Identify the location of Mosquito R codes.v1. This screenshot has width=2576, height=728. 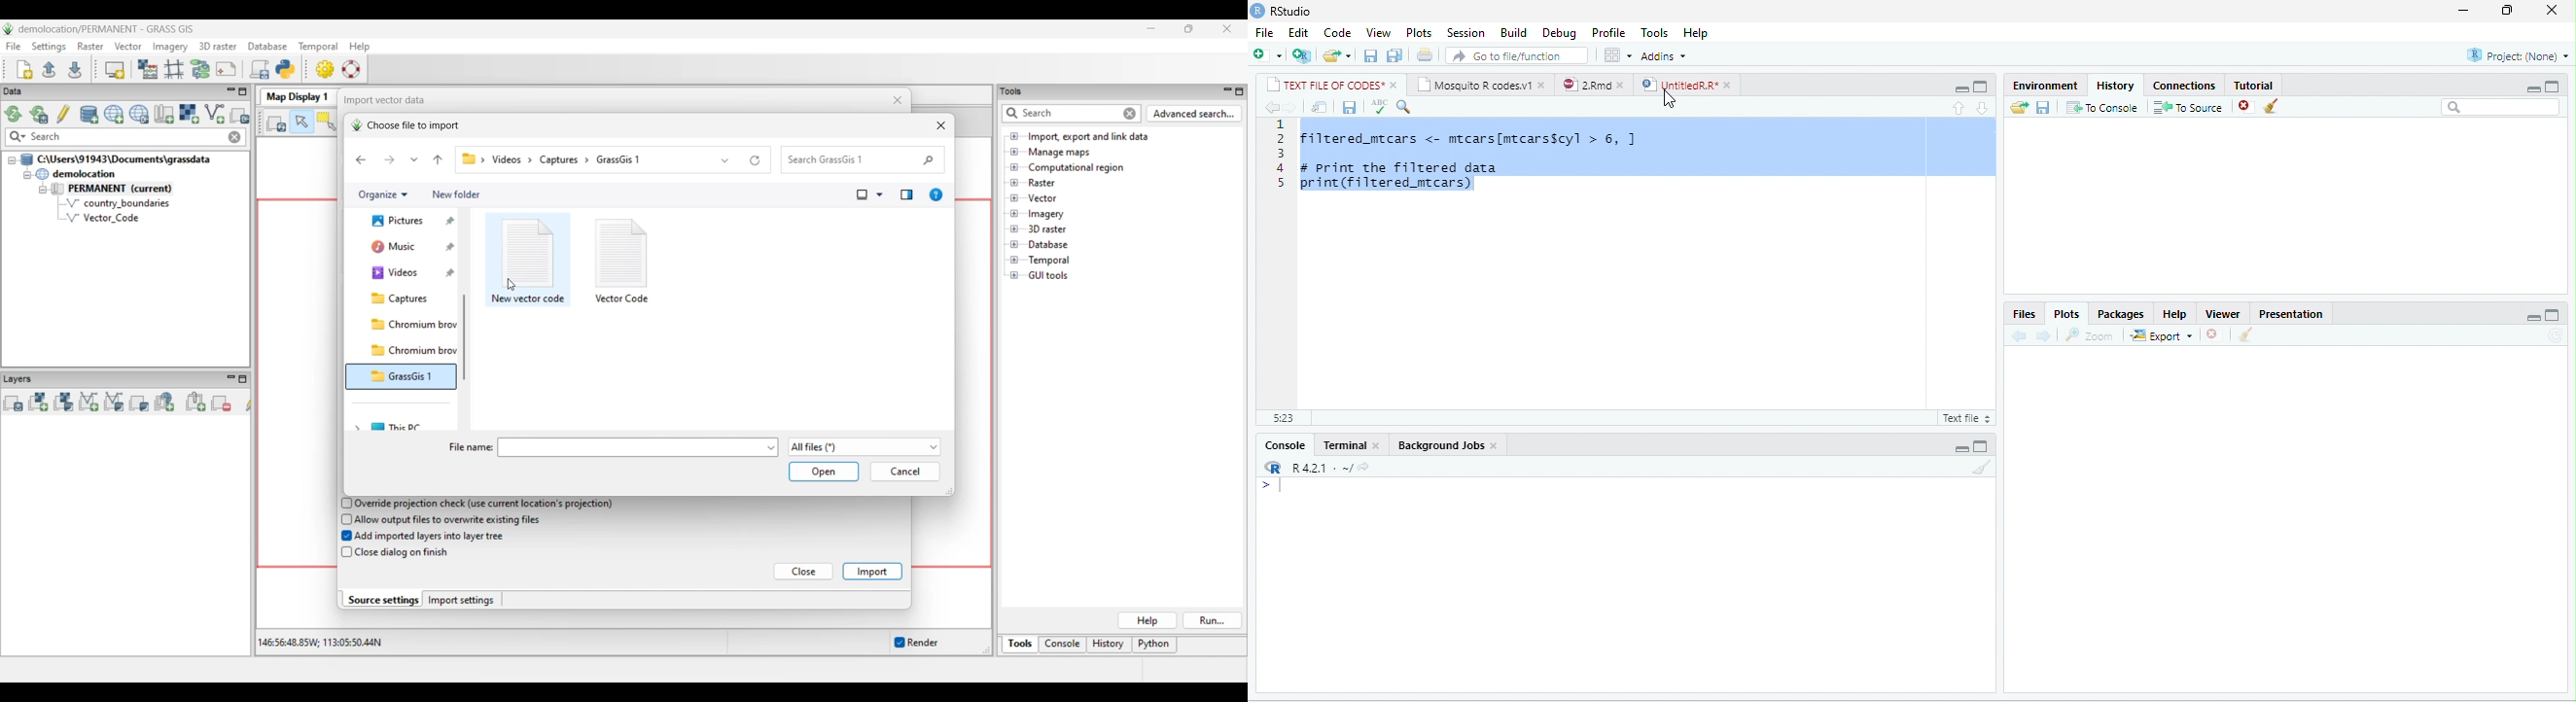
(1474, 84).